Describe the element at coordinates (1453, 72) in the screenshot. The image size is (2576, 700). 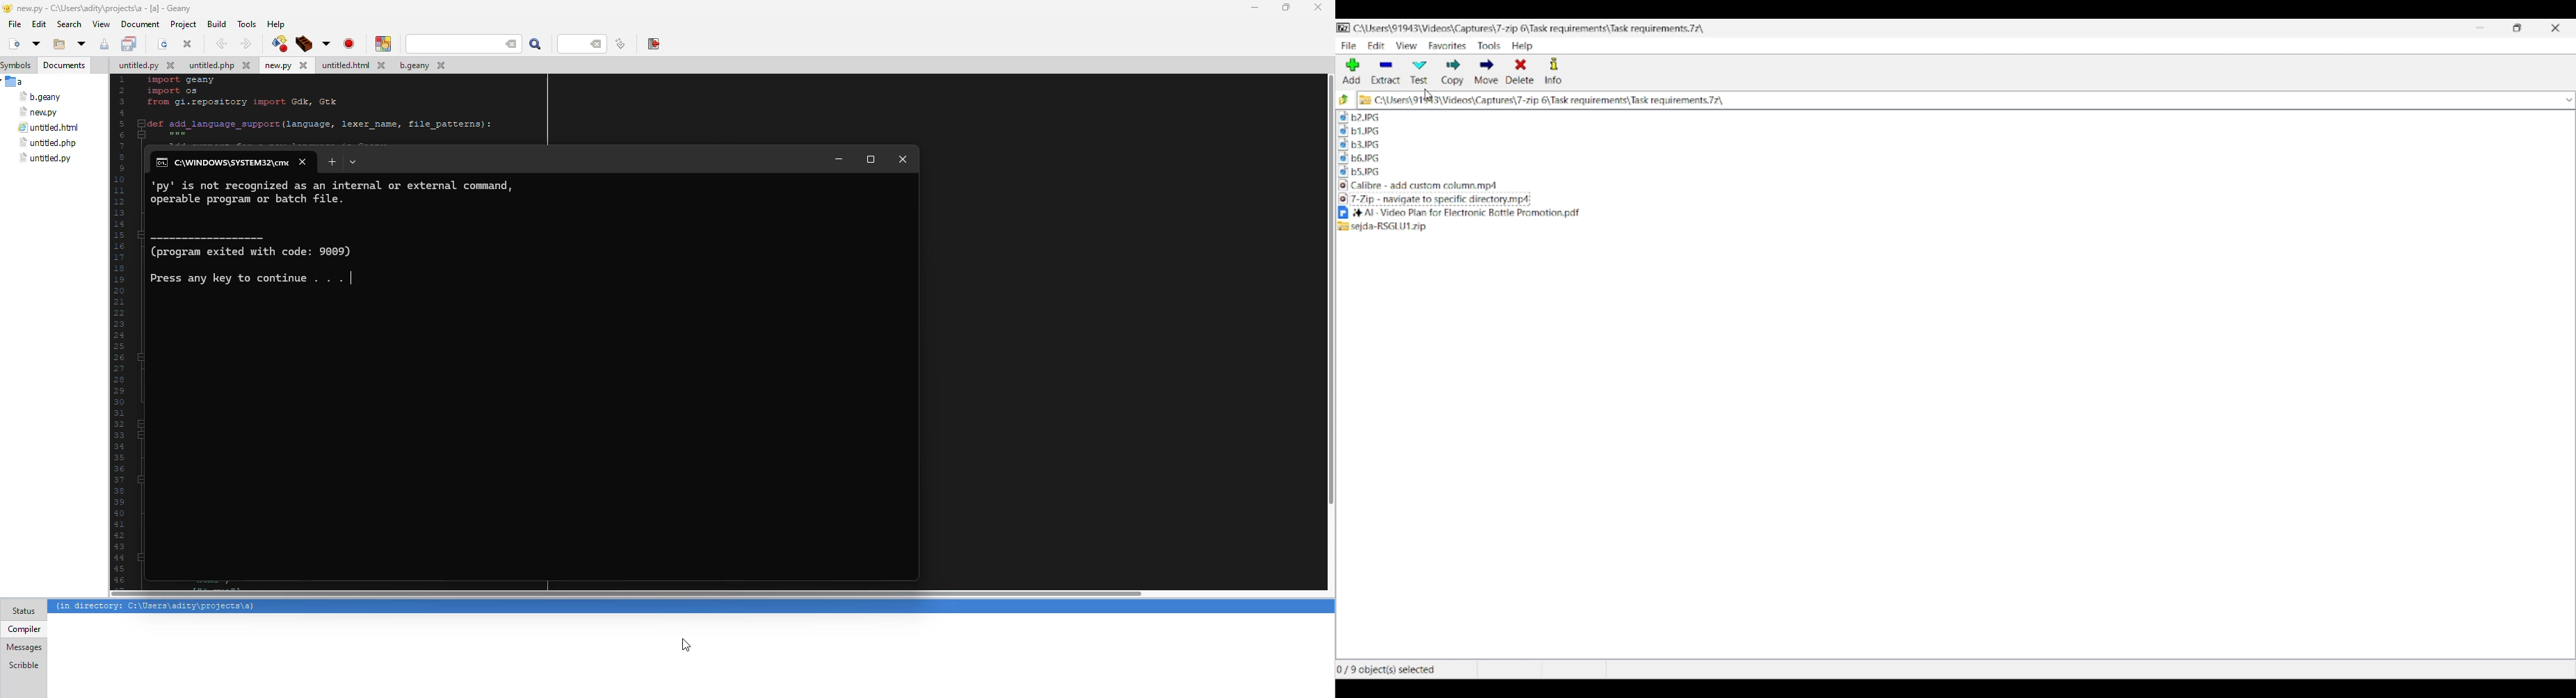
I see `Copy` at that location.